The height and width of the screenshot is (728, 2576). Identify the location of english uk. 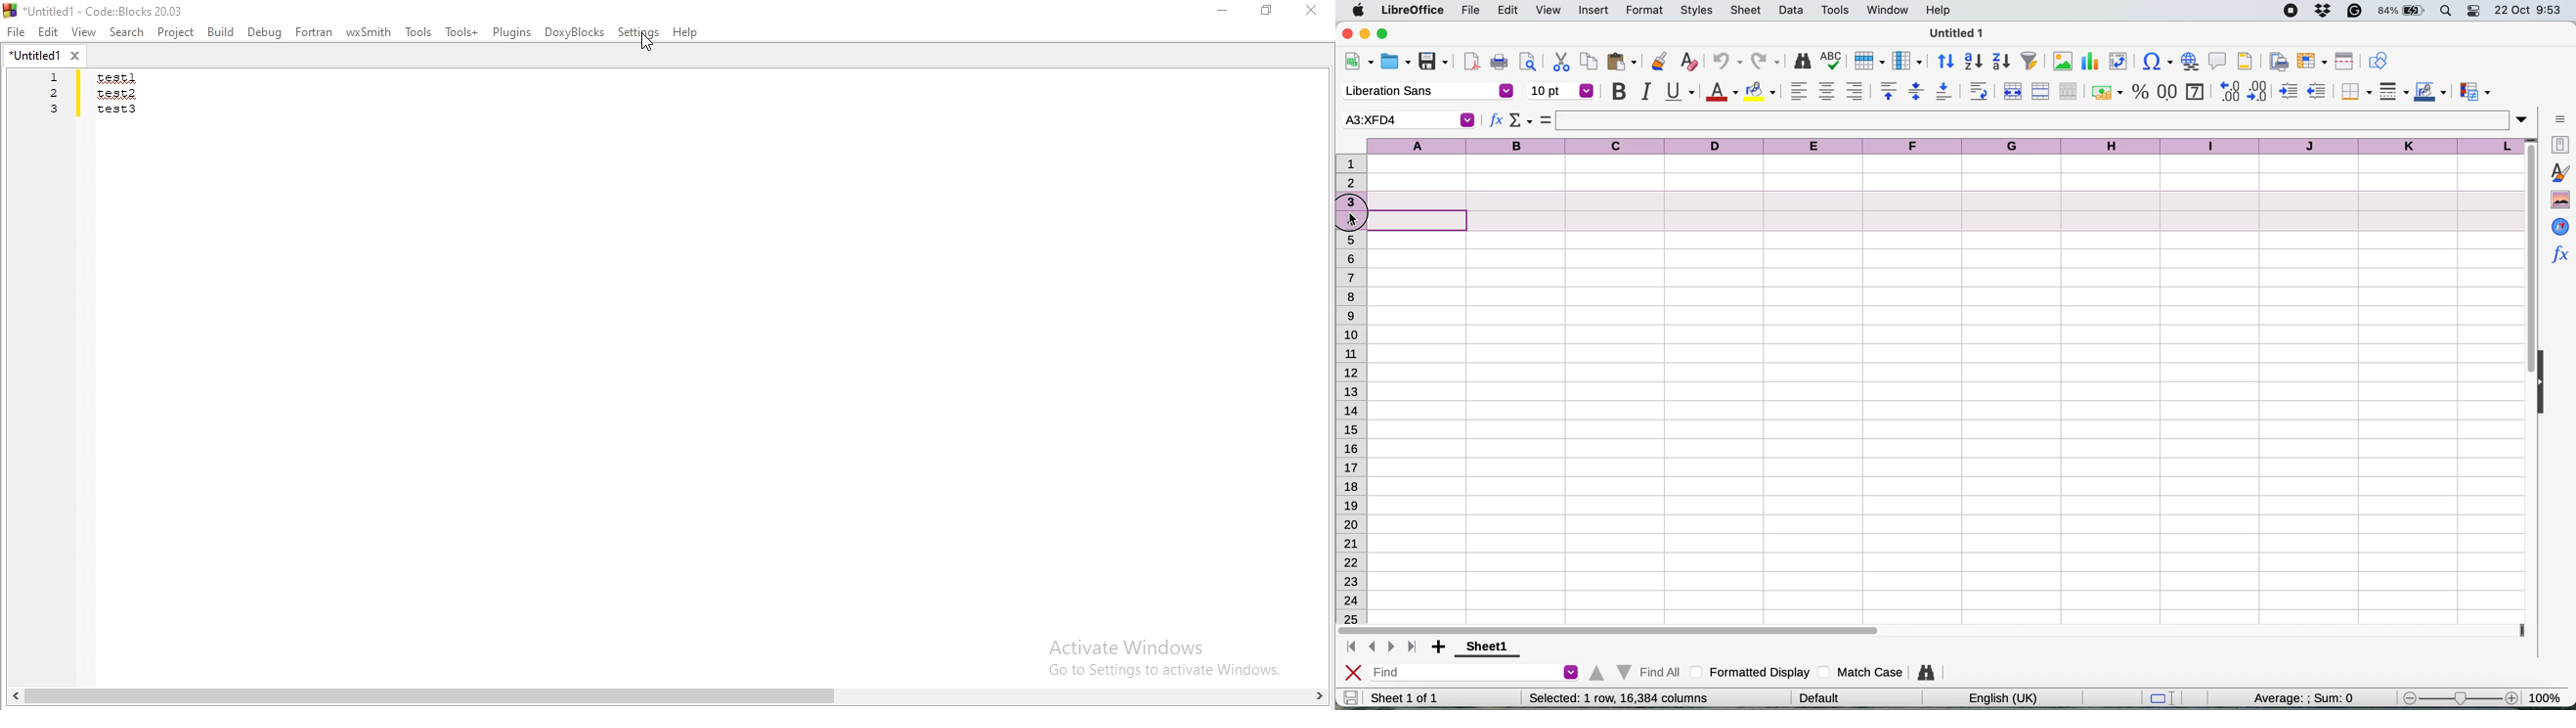
(2003, 698).